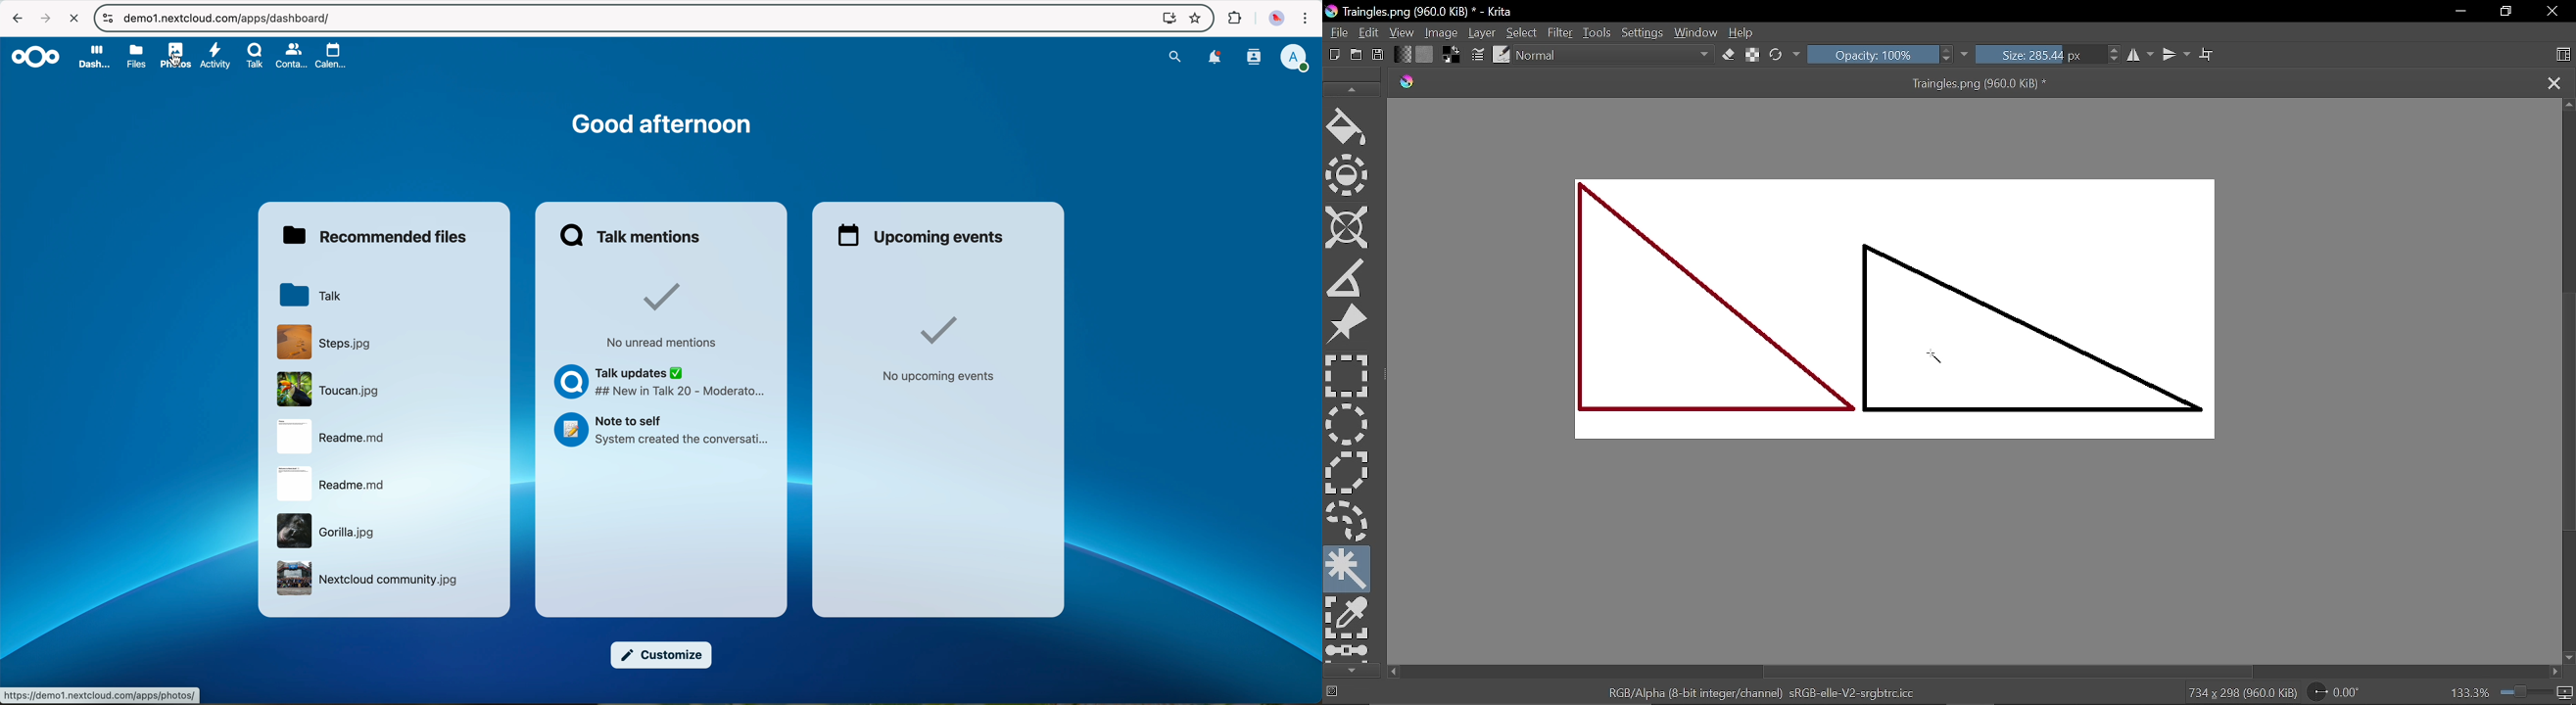 This screenshot has width=2576, height=728. I want to click on Rectangular select tool, so click(1349, 376).